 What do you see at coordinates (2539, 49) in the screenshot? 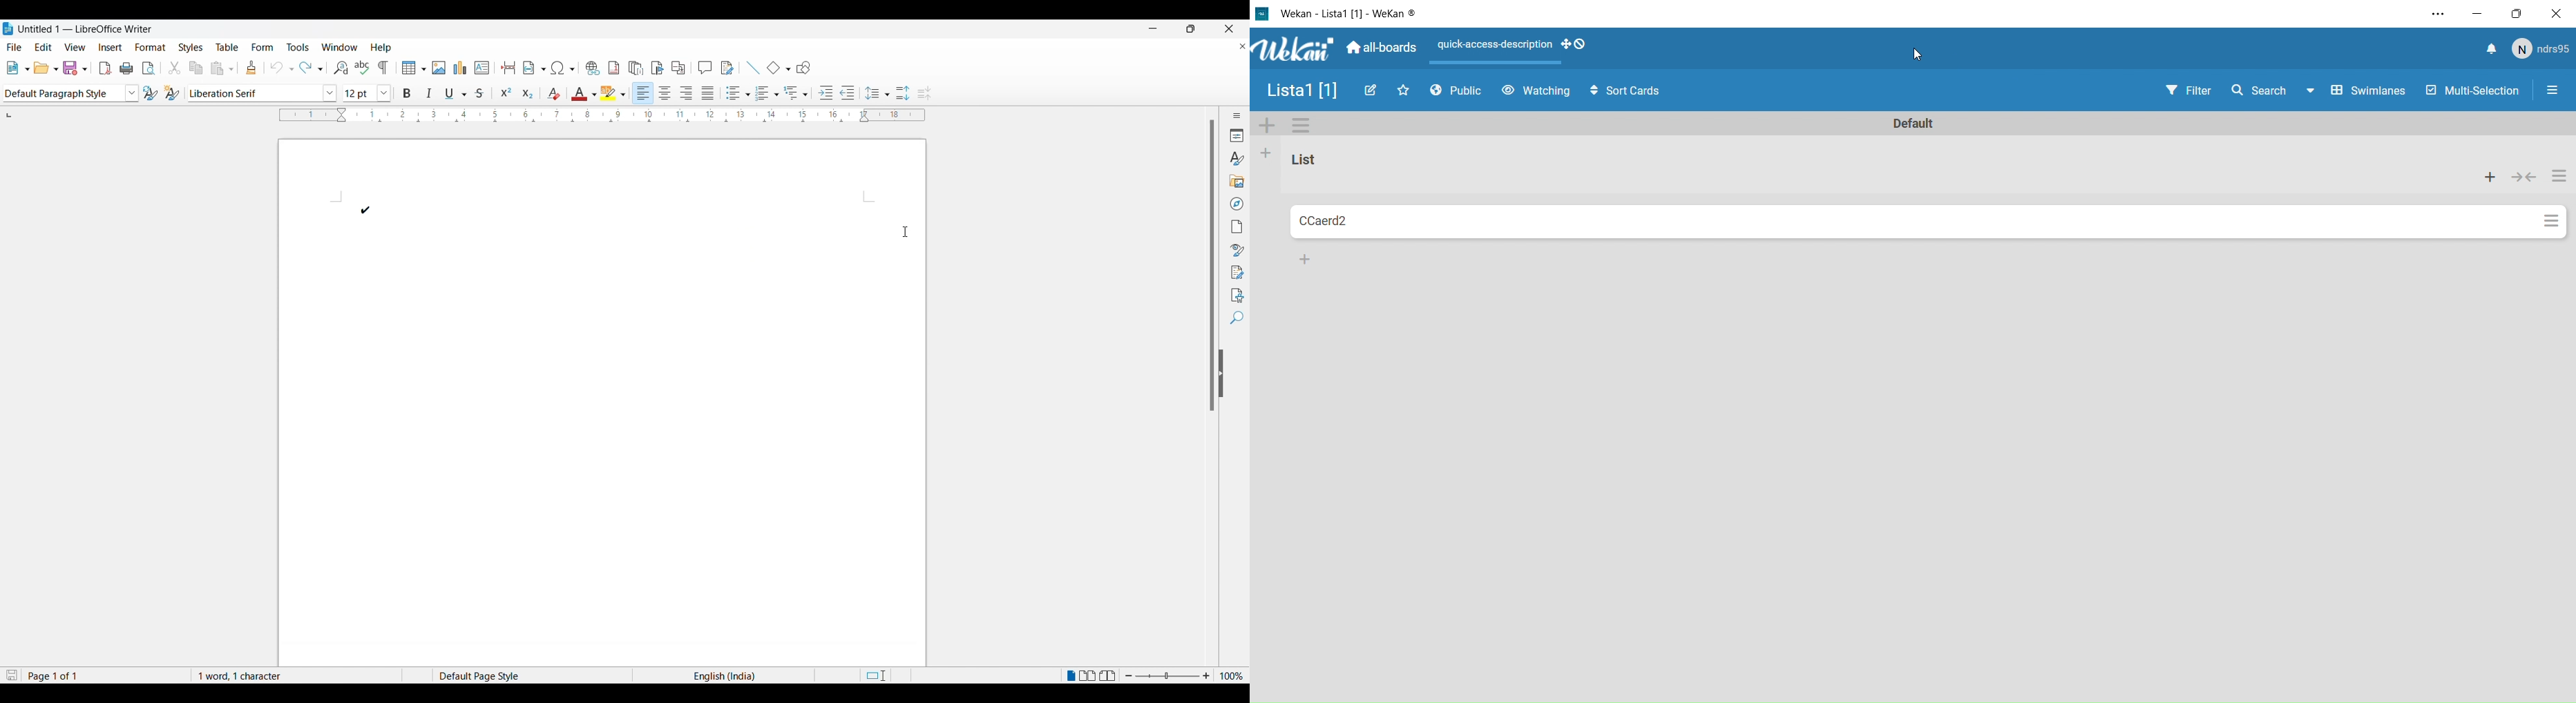
I see `User` at bounding box center [2539, 49].